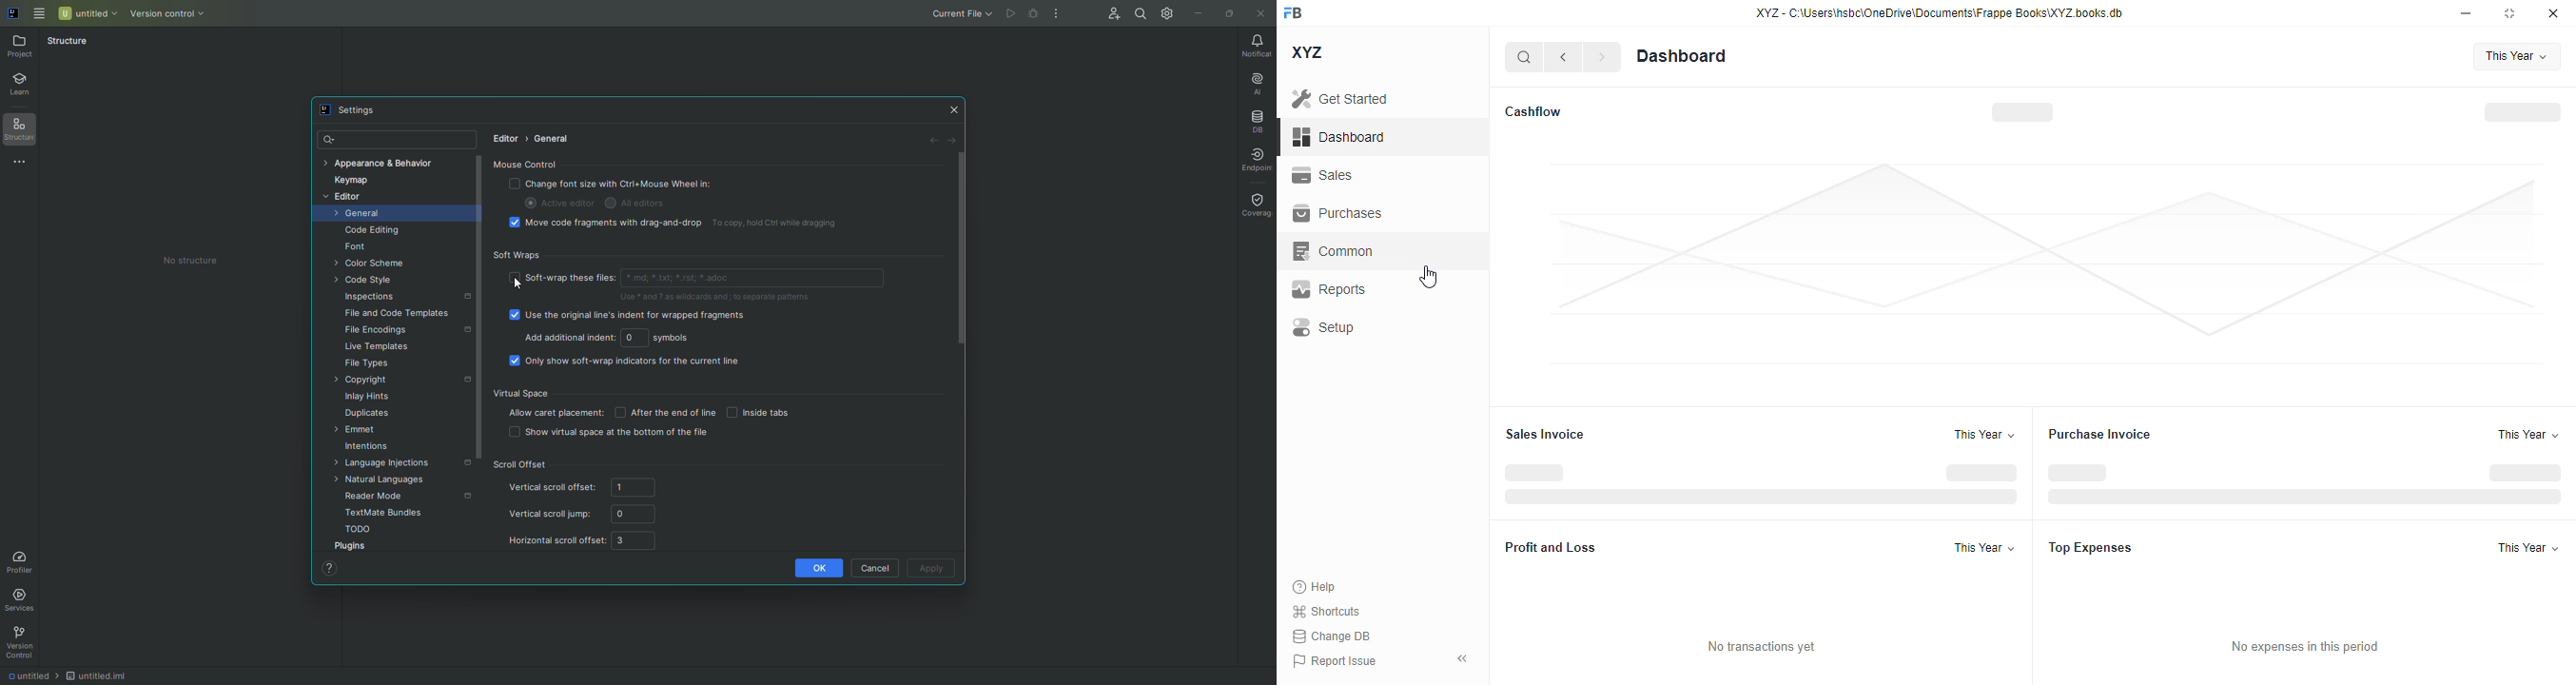  Describe the element at coordinates (1603, 57) in the screenshot. I see `next` at that location.